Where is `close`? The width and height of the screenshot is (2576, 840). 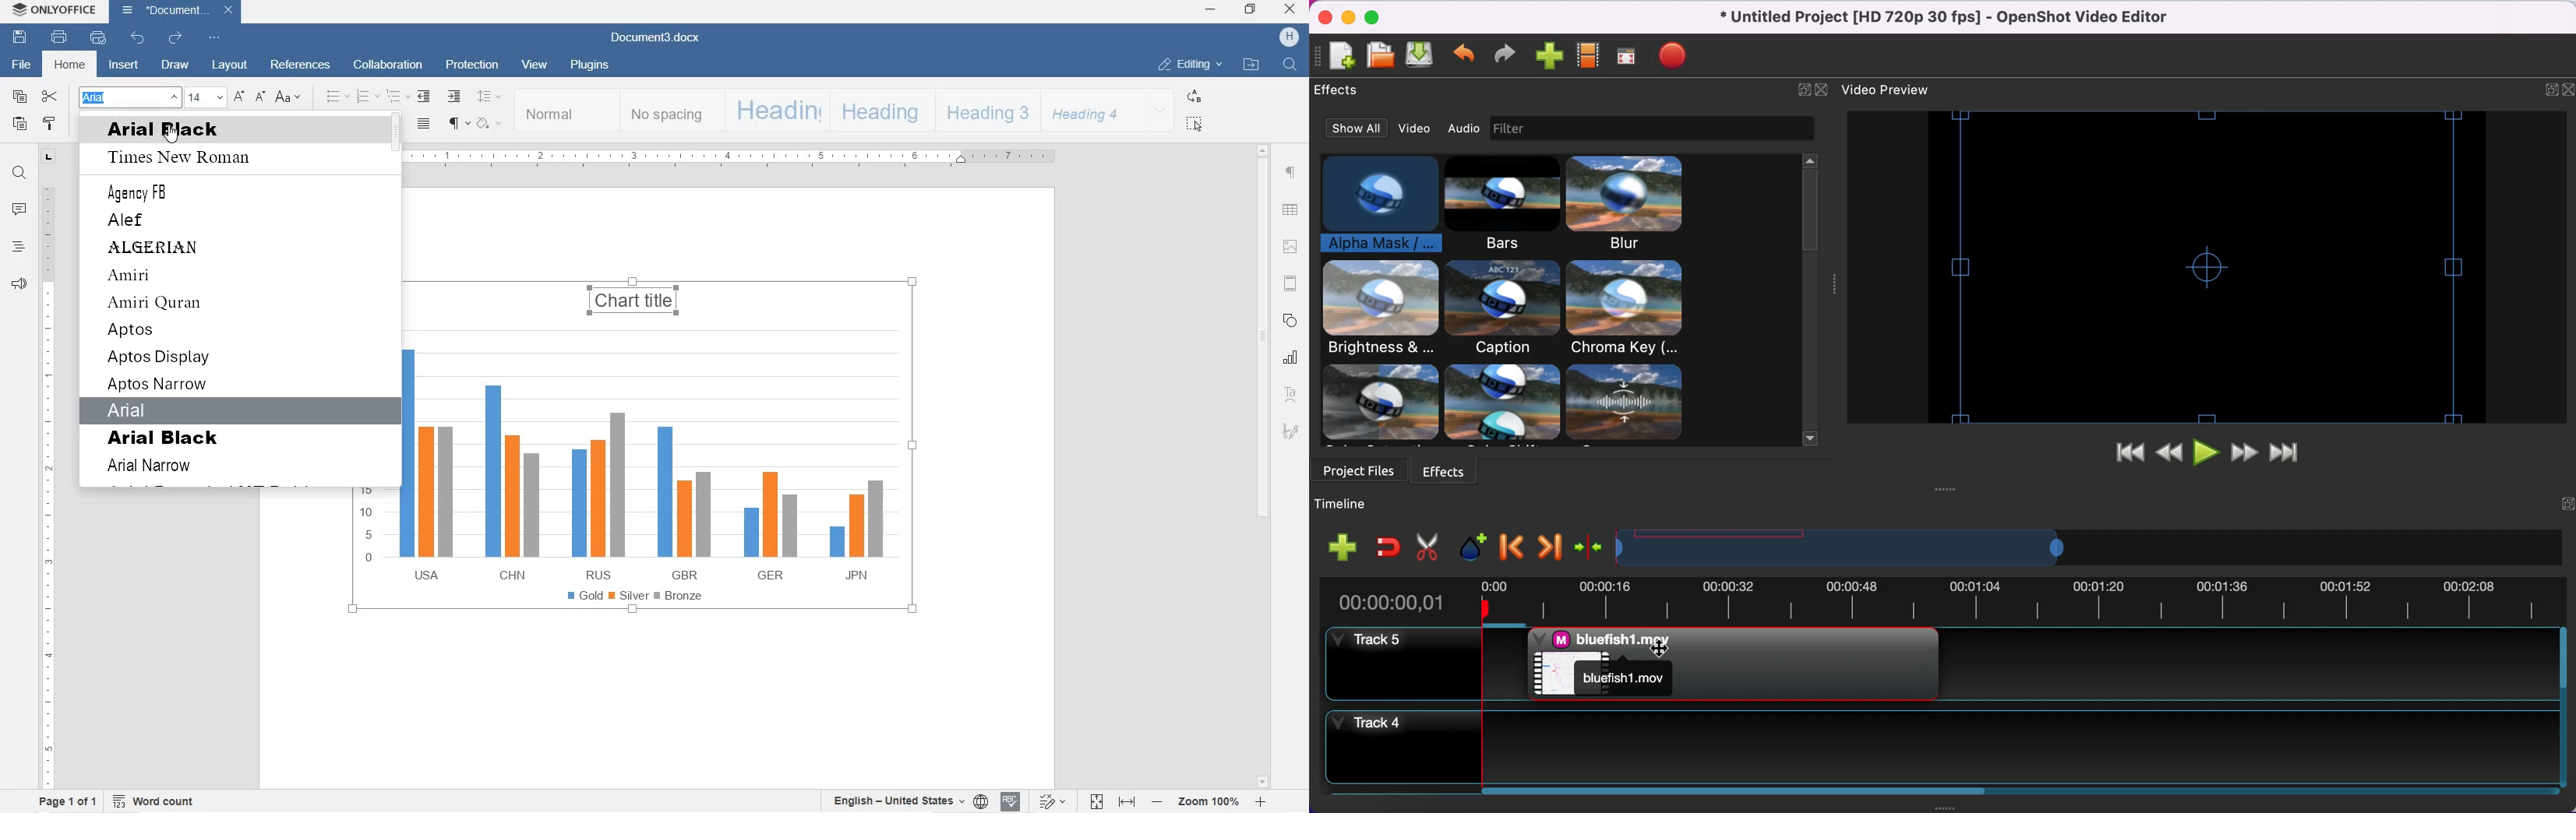 close is located at coordinates (1822, 93).